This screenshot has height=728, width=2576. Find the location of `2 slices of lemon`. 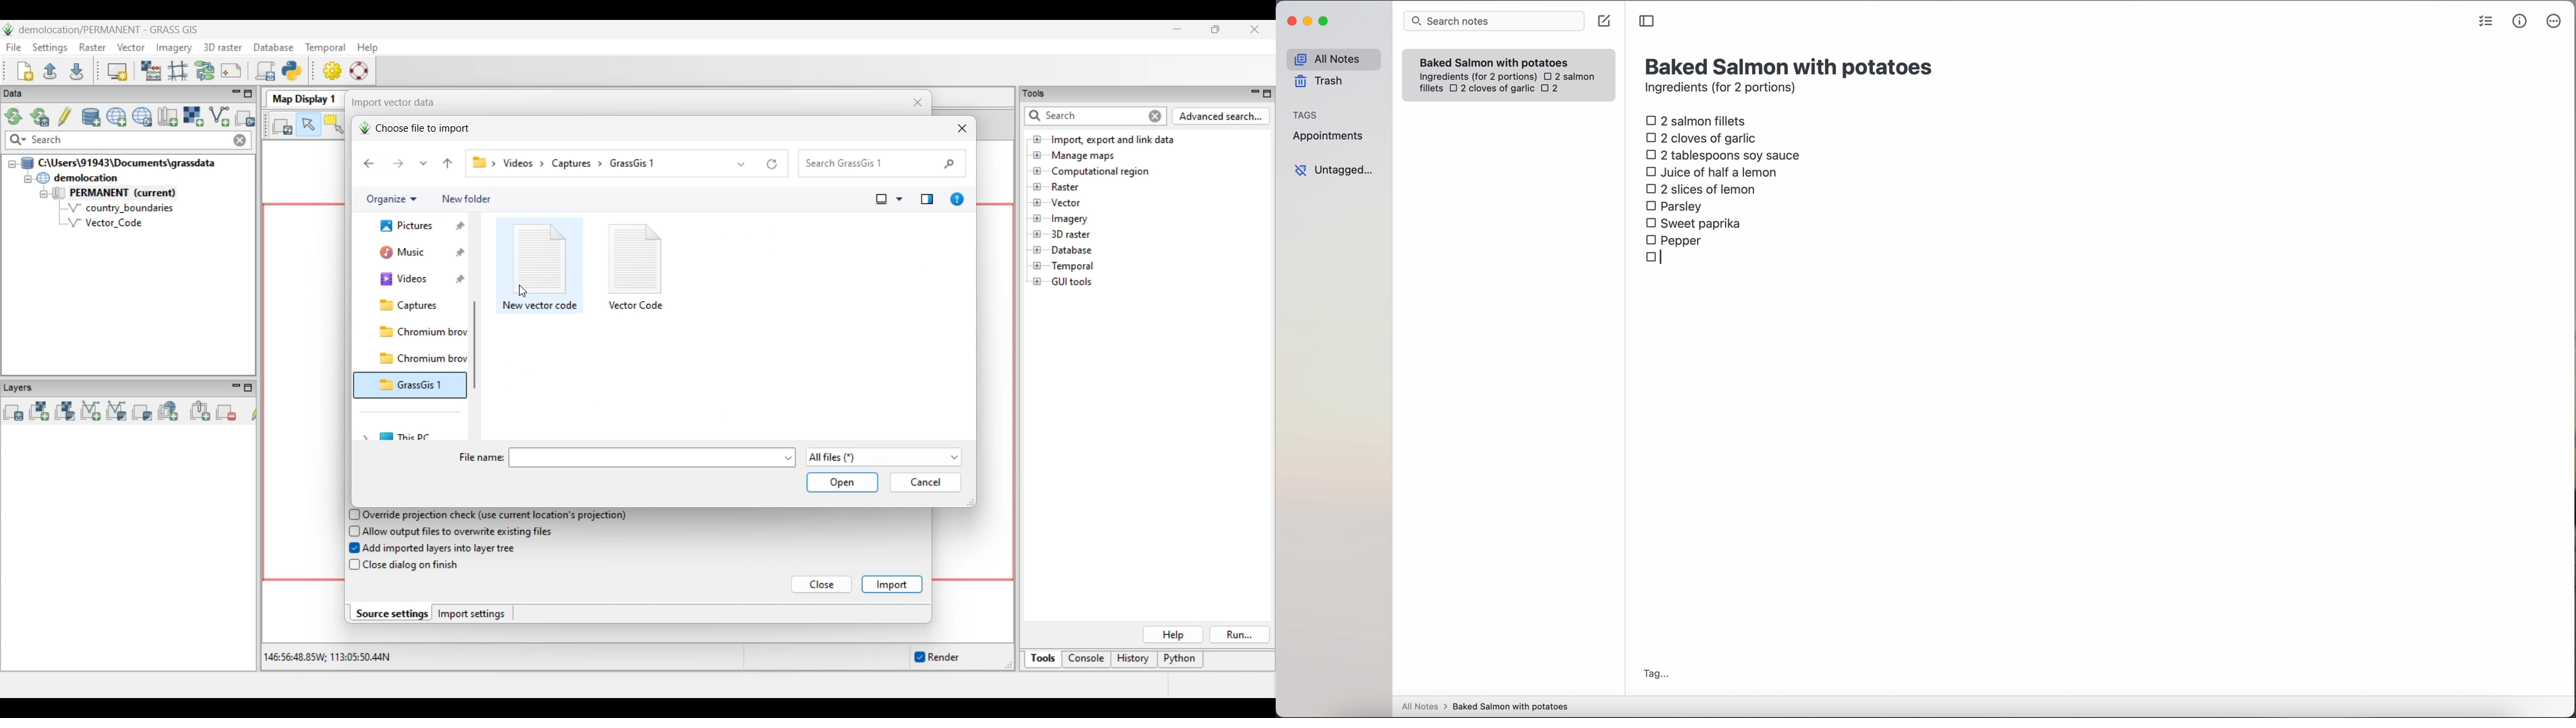

2 slices of lemon is located at coordinates (1701, 189).